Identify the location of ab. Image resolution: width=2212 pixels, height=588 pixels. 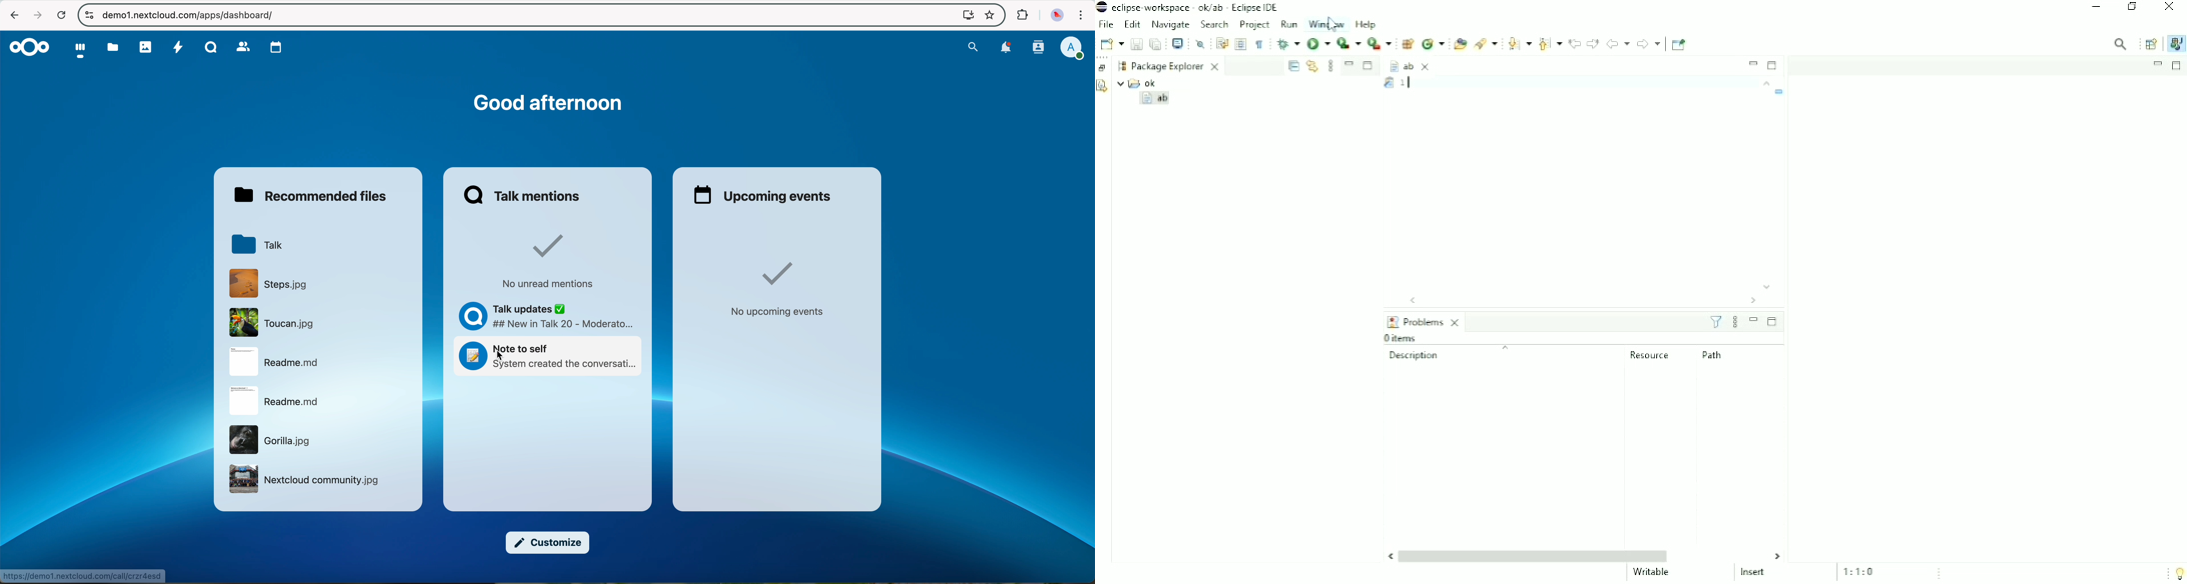
(1157, 100).